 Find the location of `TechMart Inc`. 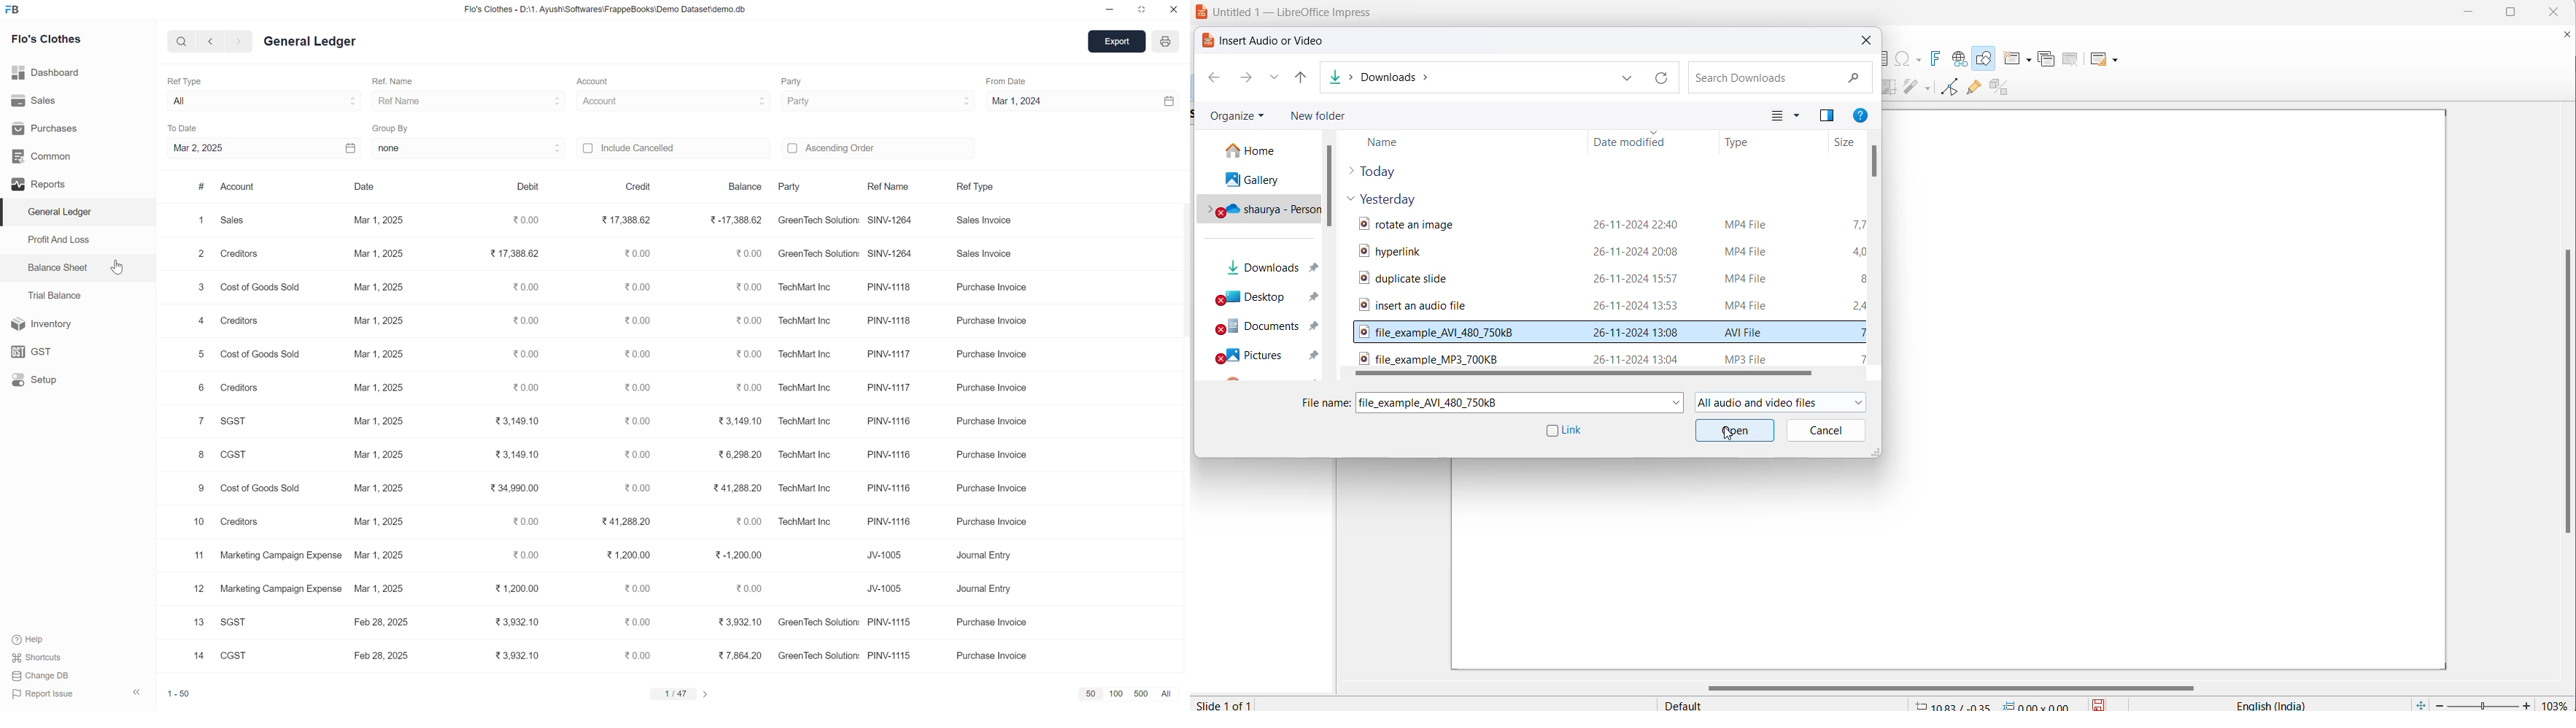

TechMart Inc is located at coordinates (805, 286).